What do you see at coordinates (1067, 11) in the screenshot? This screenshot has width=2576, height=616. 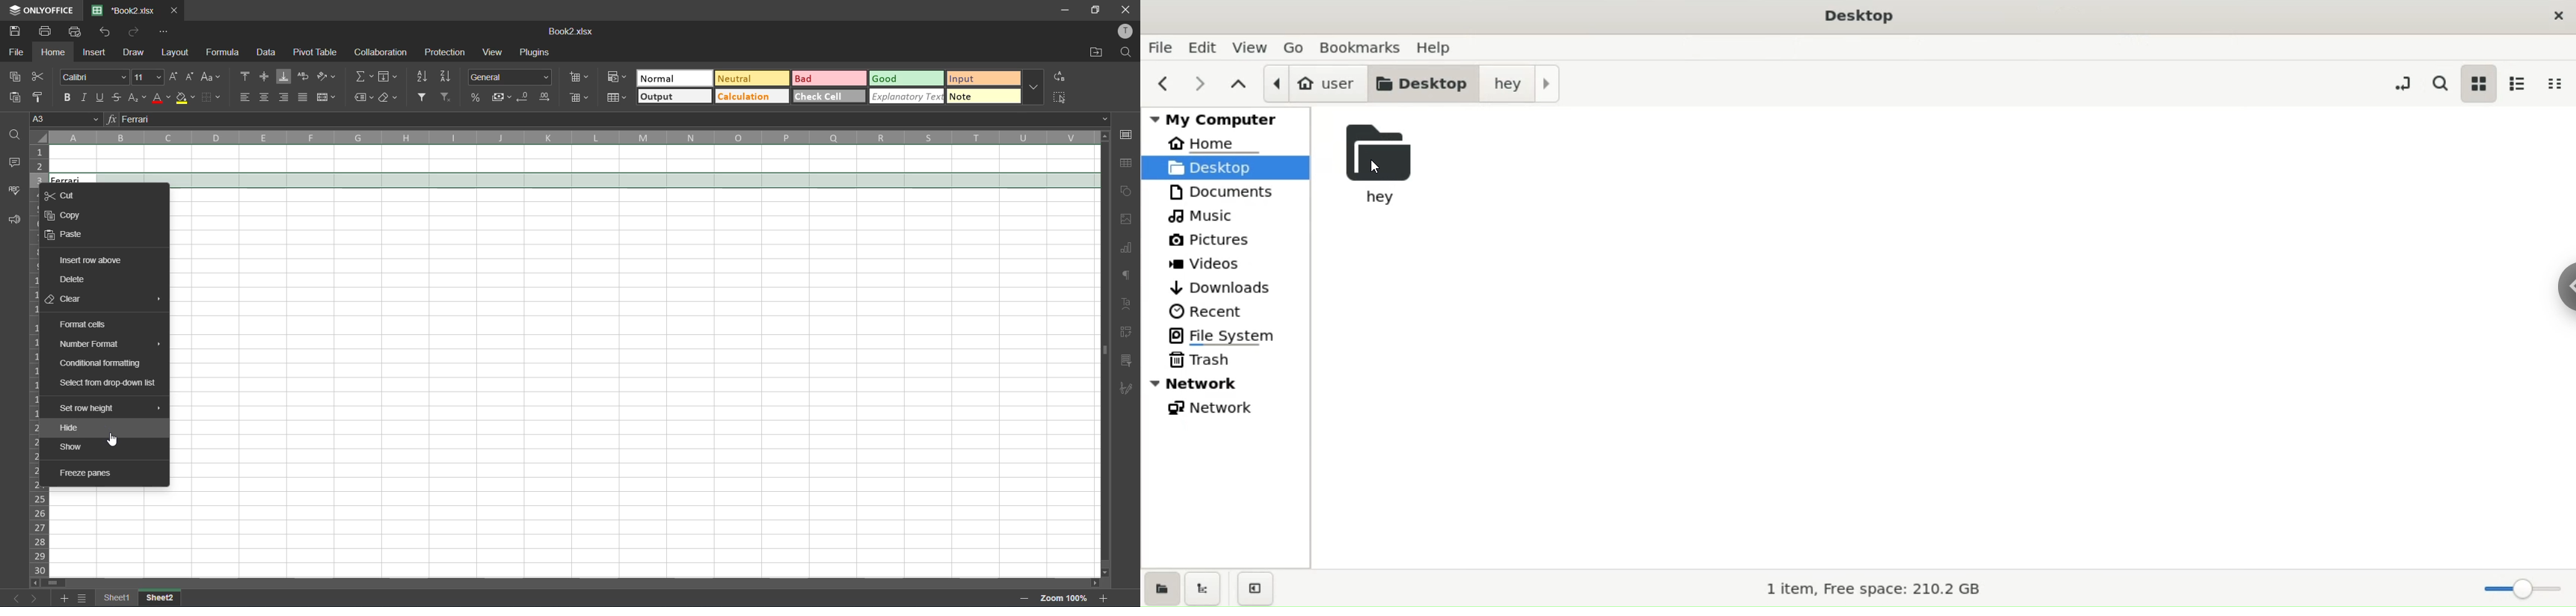 I see `minimize` at bounding box center [1067, 11].